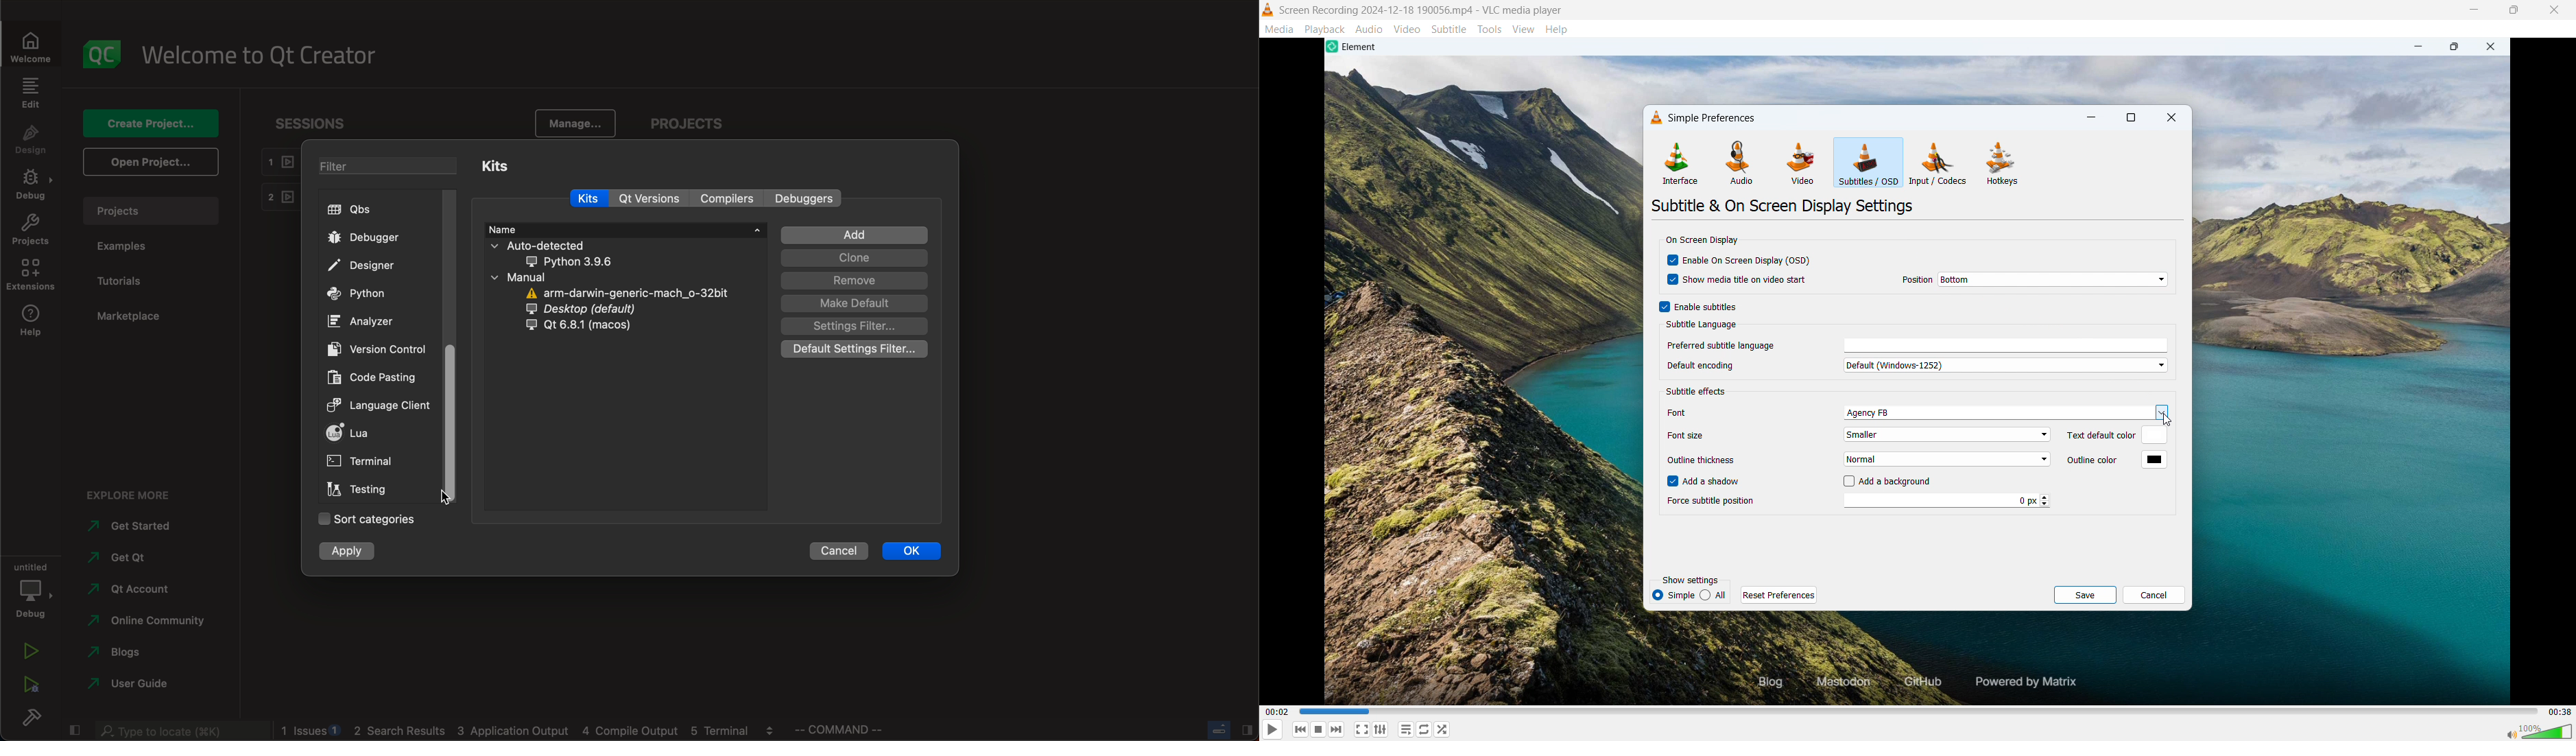 Image resolution: width=2576 pixels, height=756 pixels. I want to click on minimize, so click(2472, 10).